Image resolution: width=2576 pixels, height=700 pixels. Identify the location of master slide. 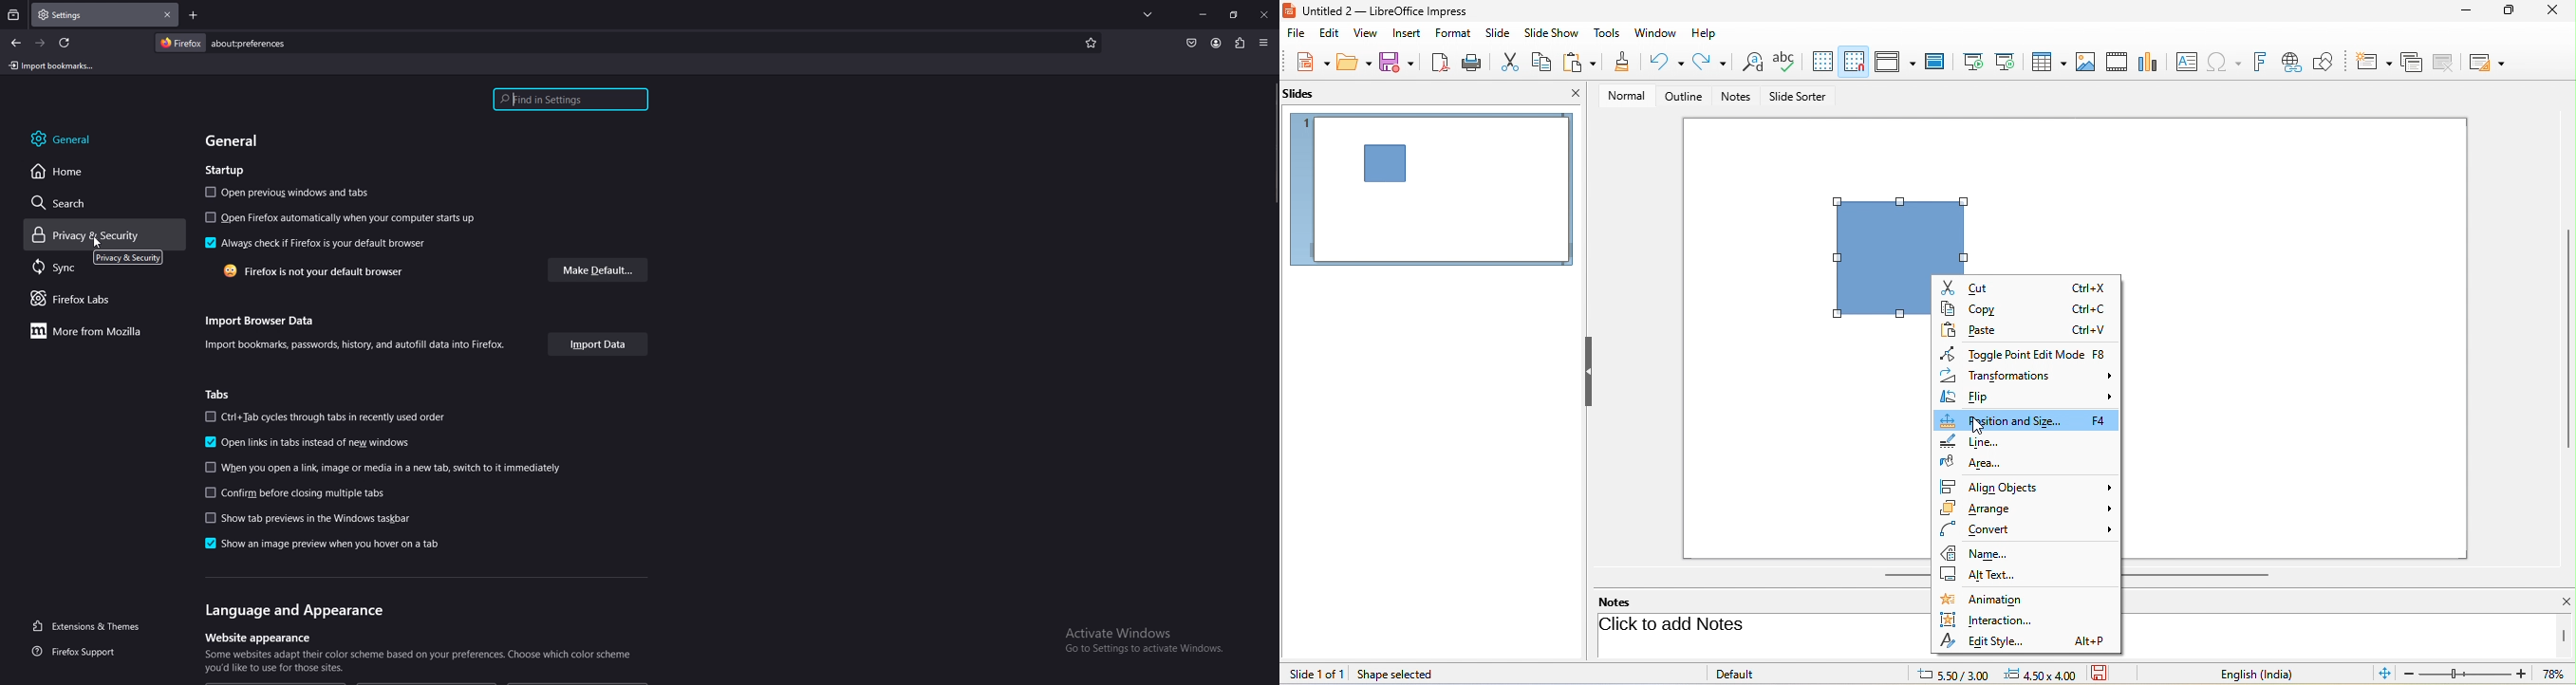
(1939, 62).